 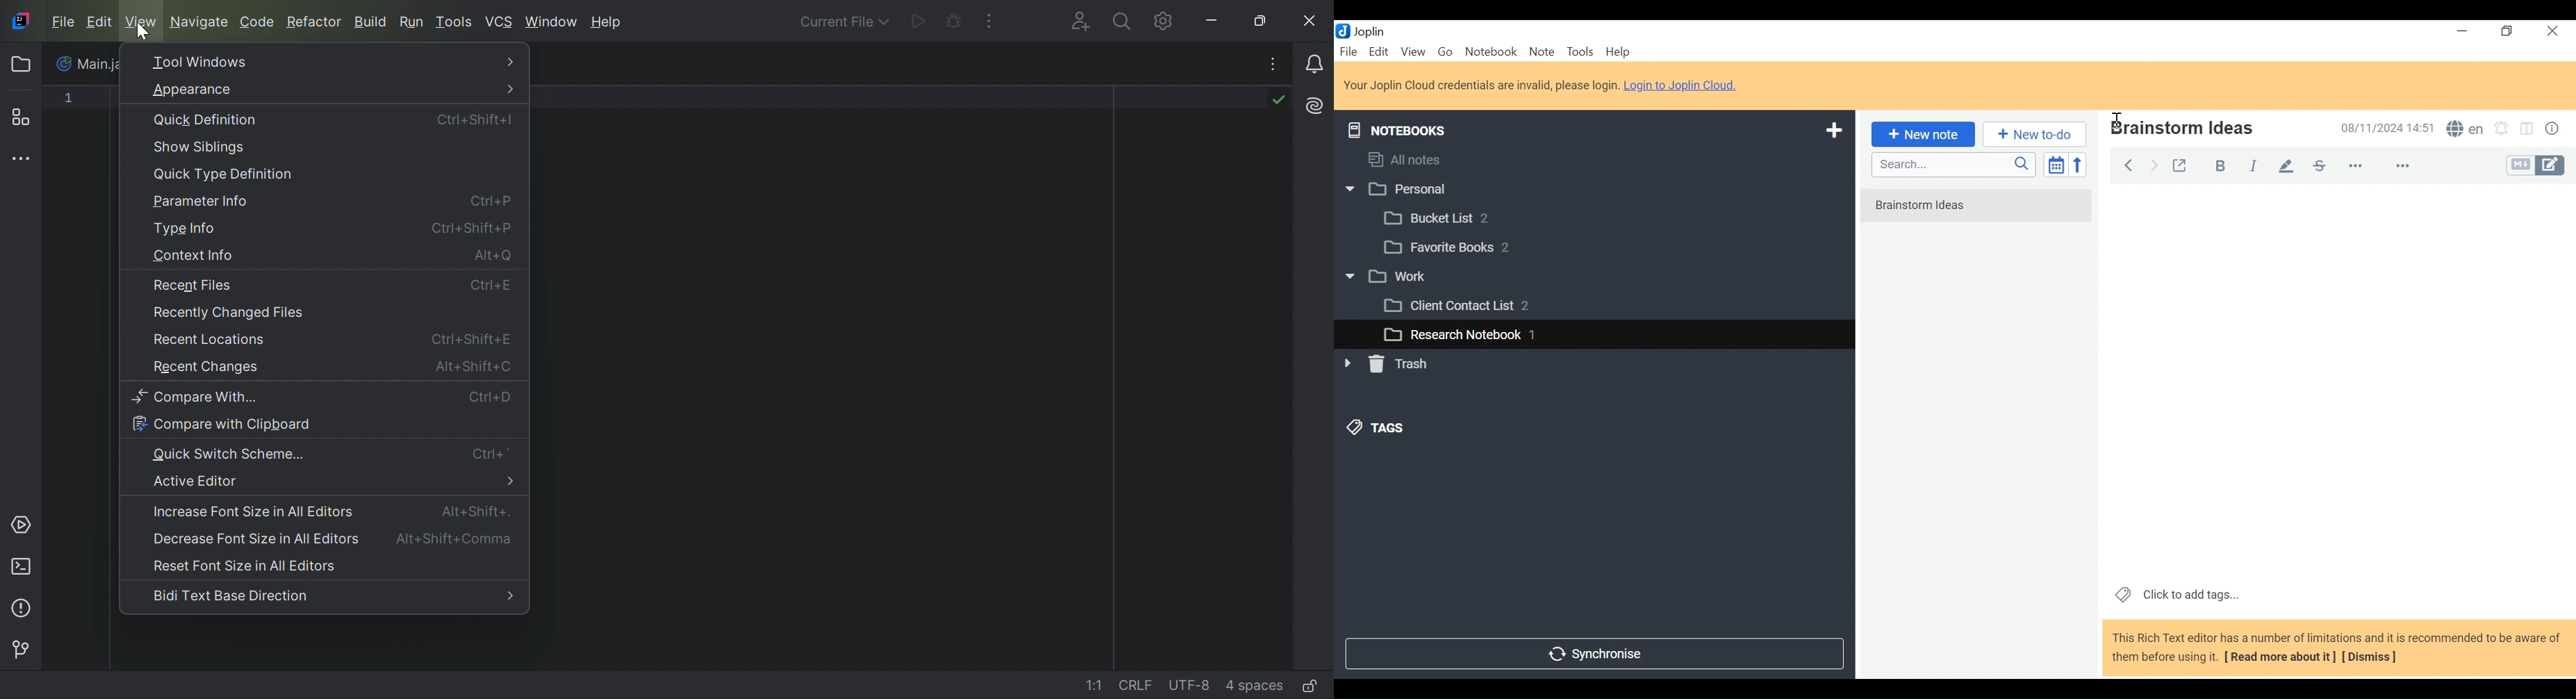 What do you see at coordinates (1476, 309) in the screenshot?
I see `[3 Client Contact List 2` at bounding box center [1476, 309].